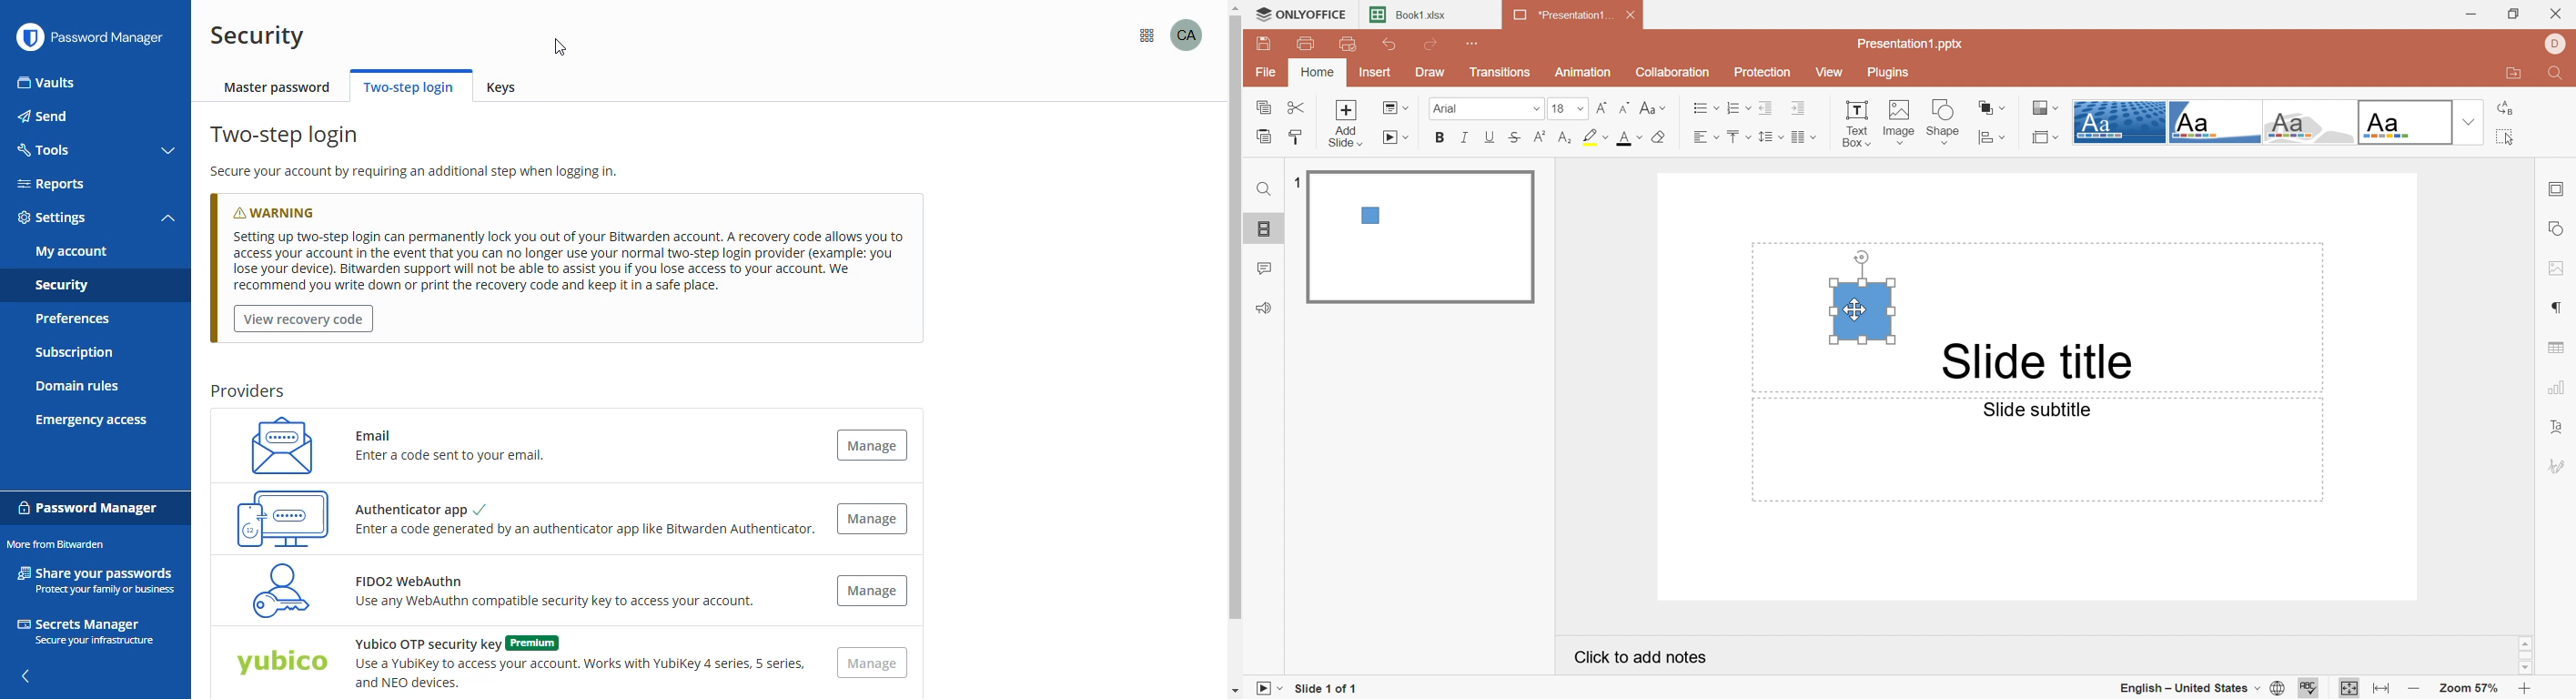  What do you see at coordinates (1267, 74) in the screenshot?
I see `File` at bounding box center [1267, 74].